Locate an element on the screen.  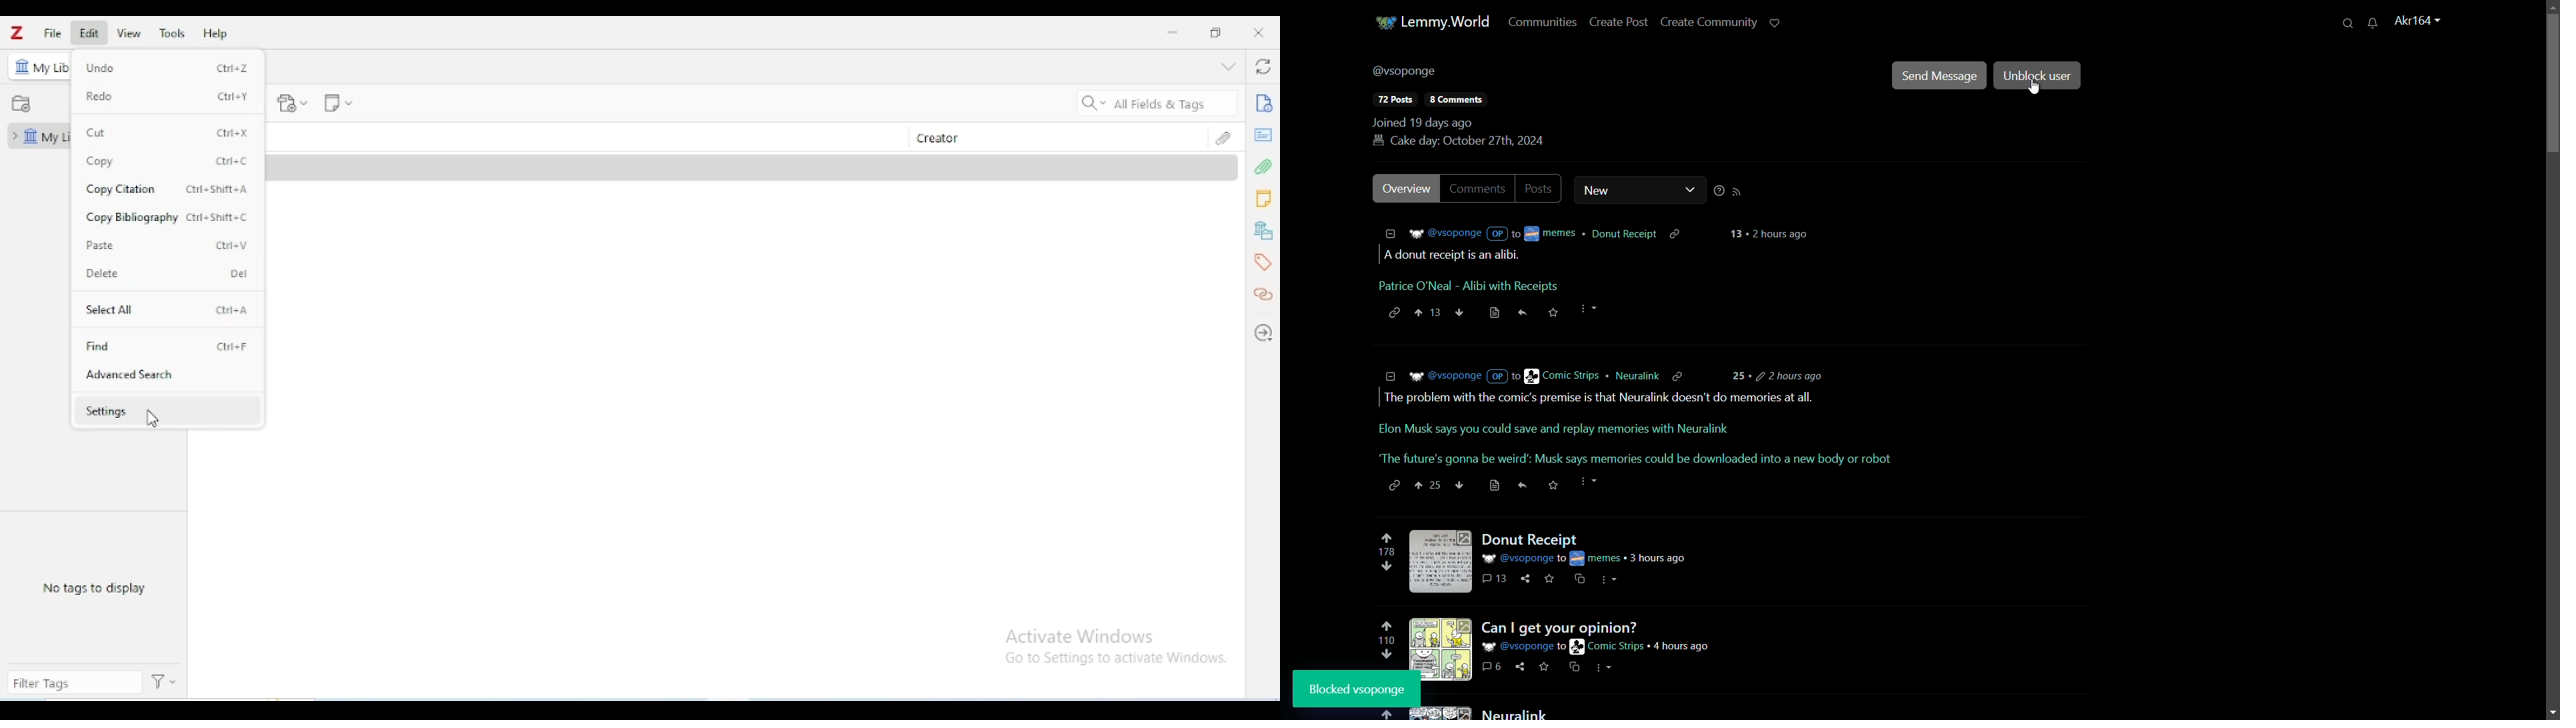
filter tags is located at coordinates (74, 682).